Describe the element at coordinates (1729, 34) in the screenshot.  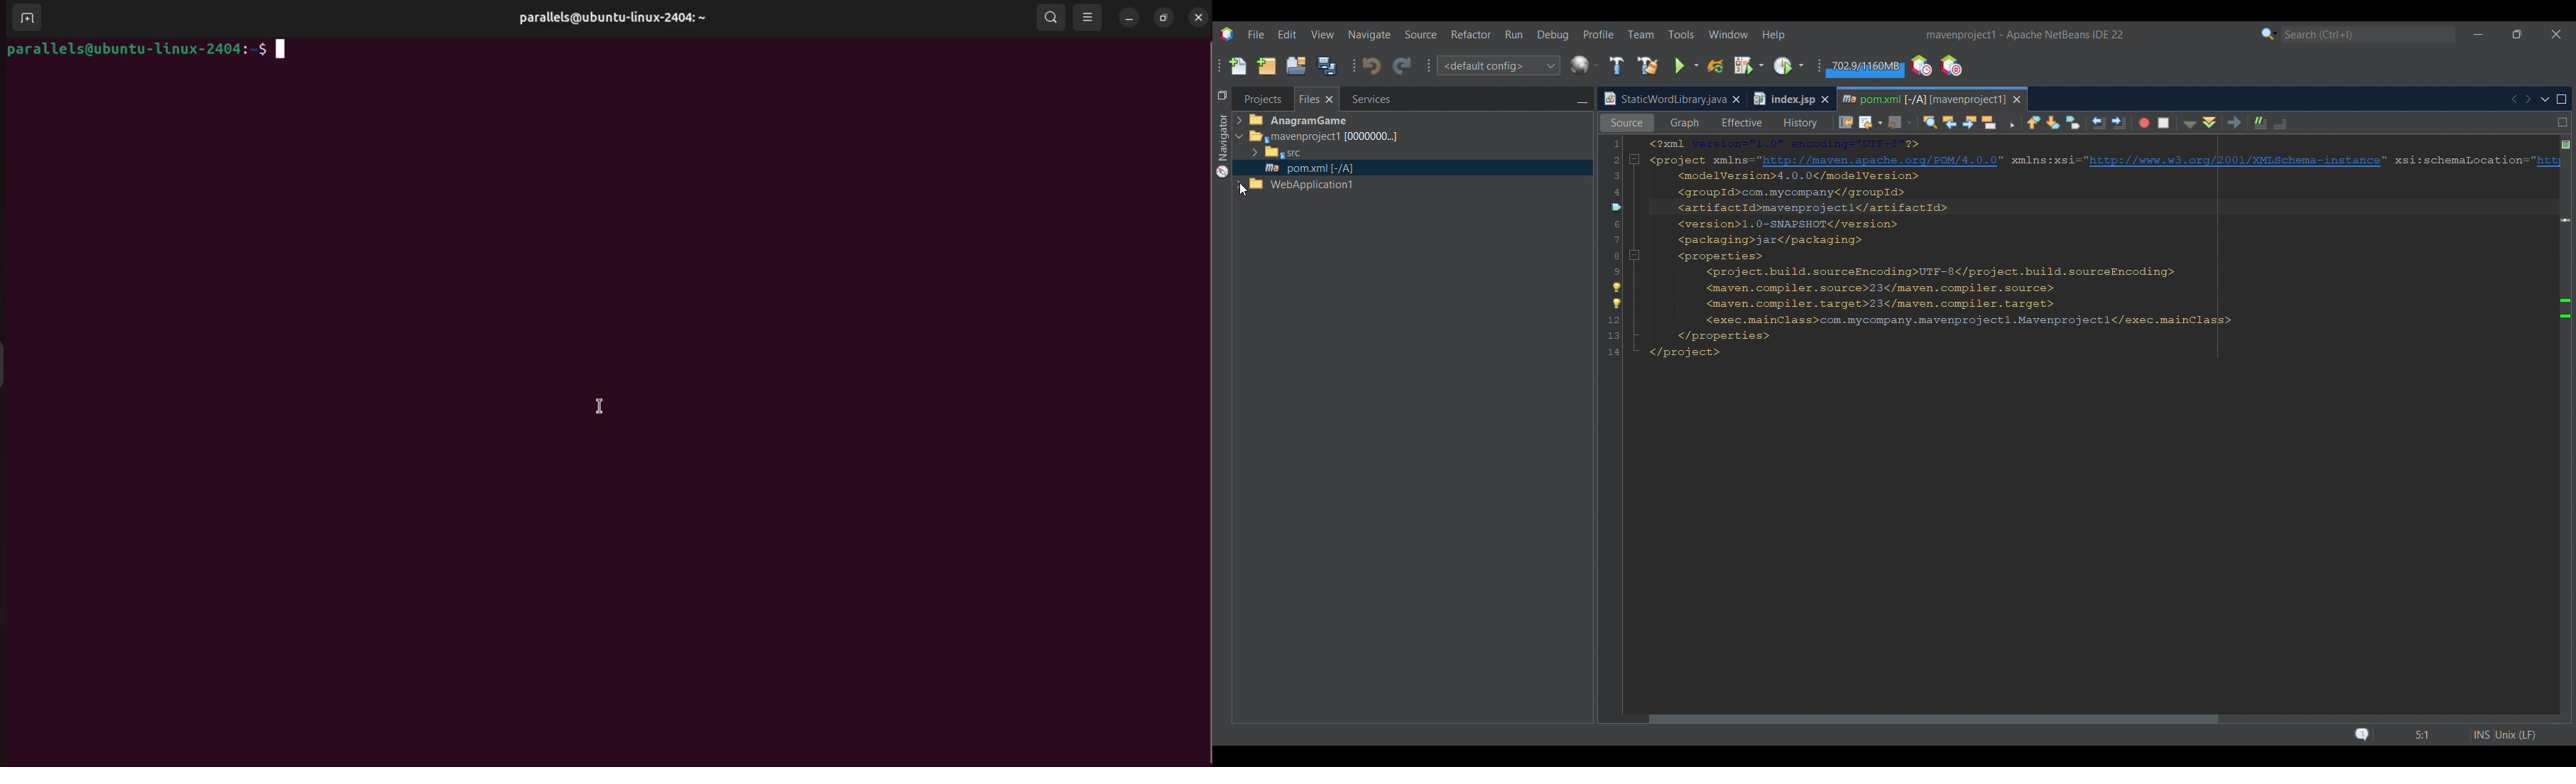
I see `Window menu` at that location.